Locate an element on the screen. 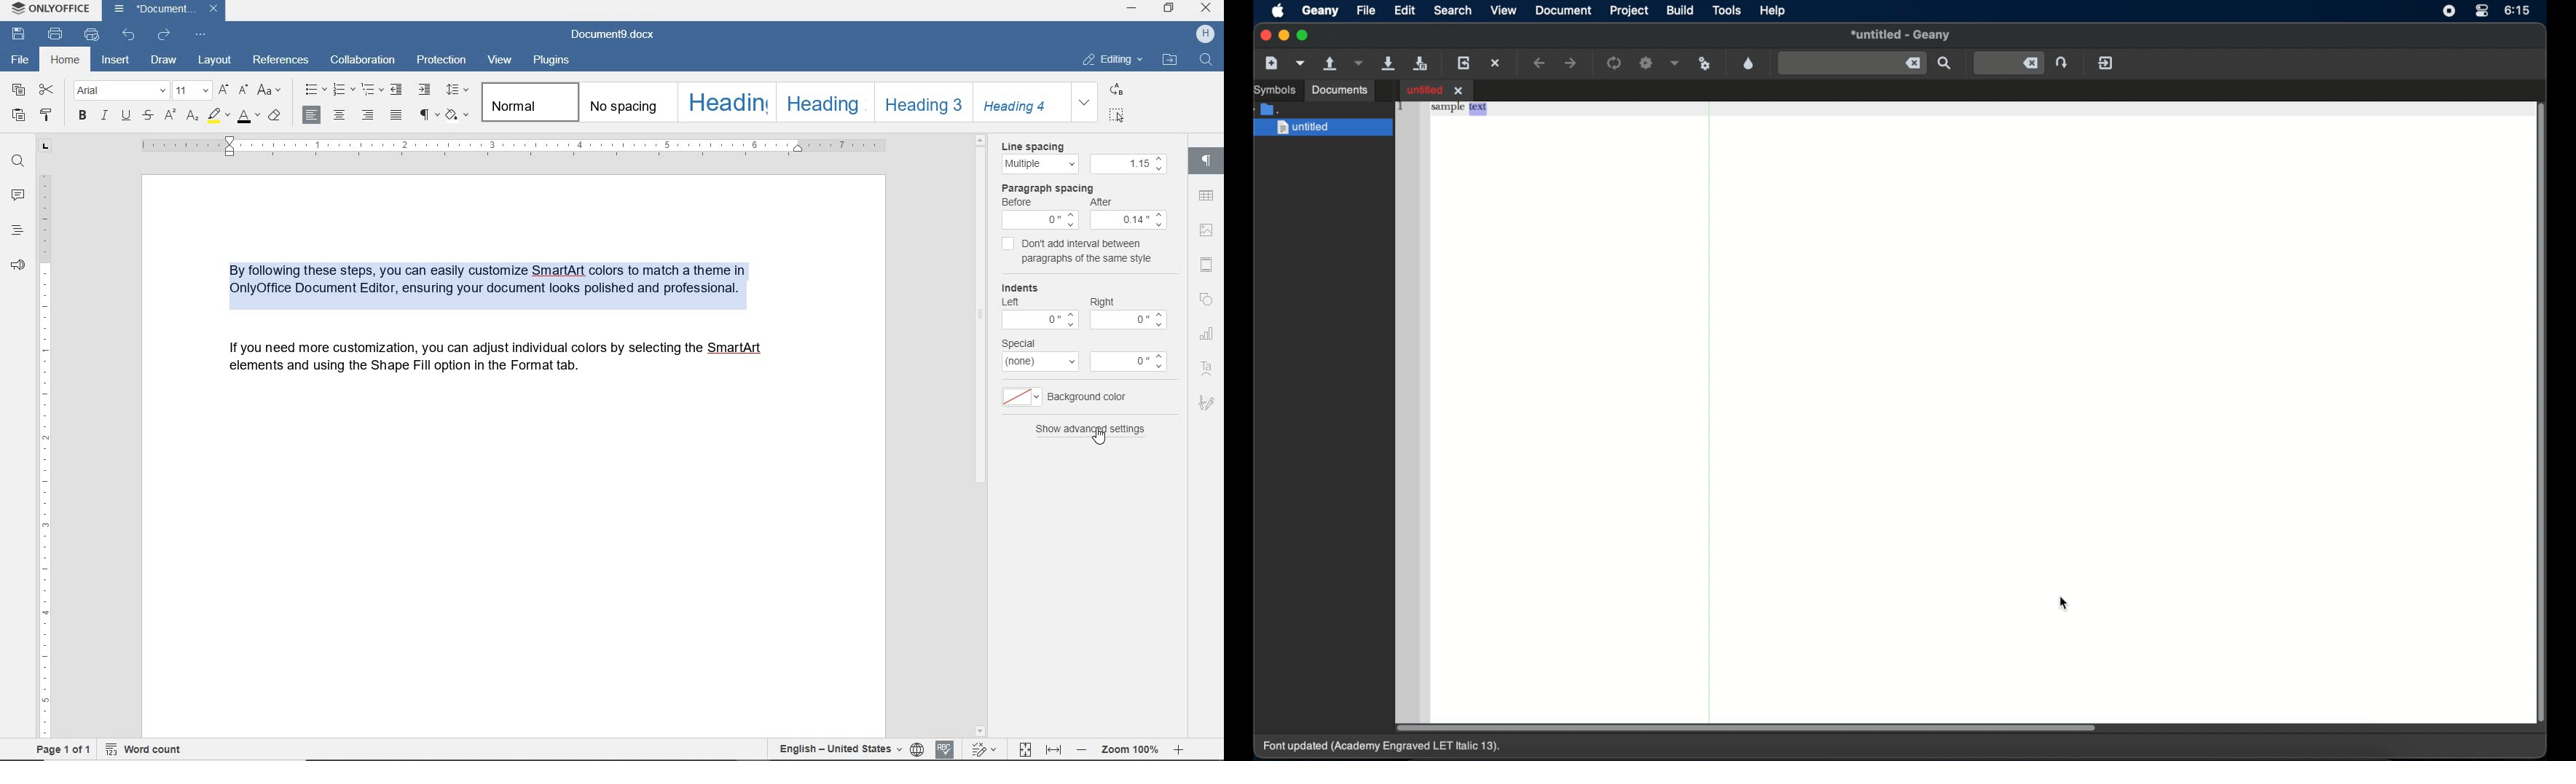 This screenshot has width=2576, height=784. justified is located at coordinates (393, 117).